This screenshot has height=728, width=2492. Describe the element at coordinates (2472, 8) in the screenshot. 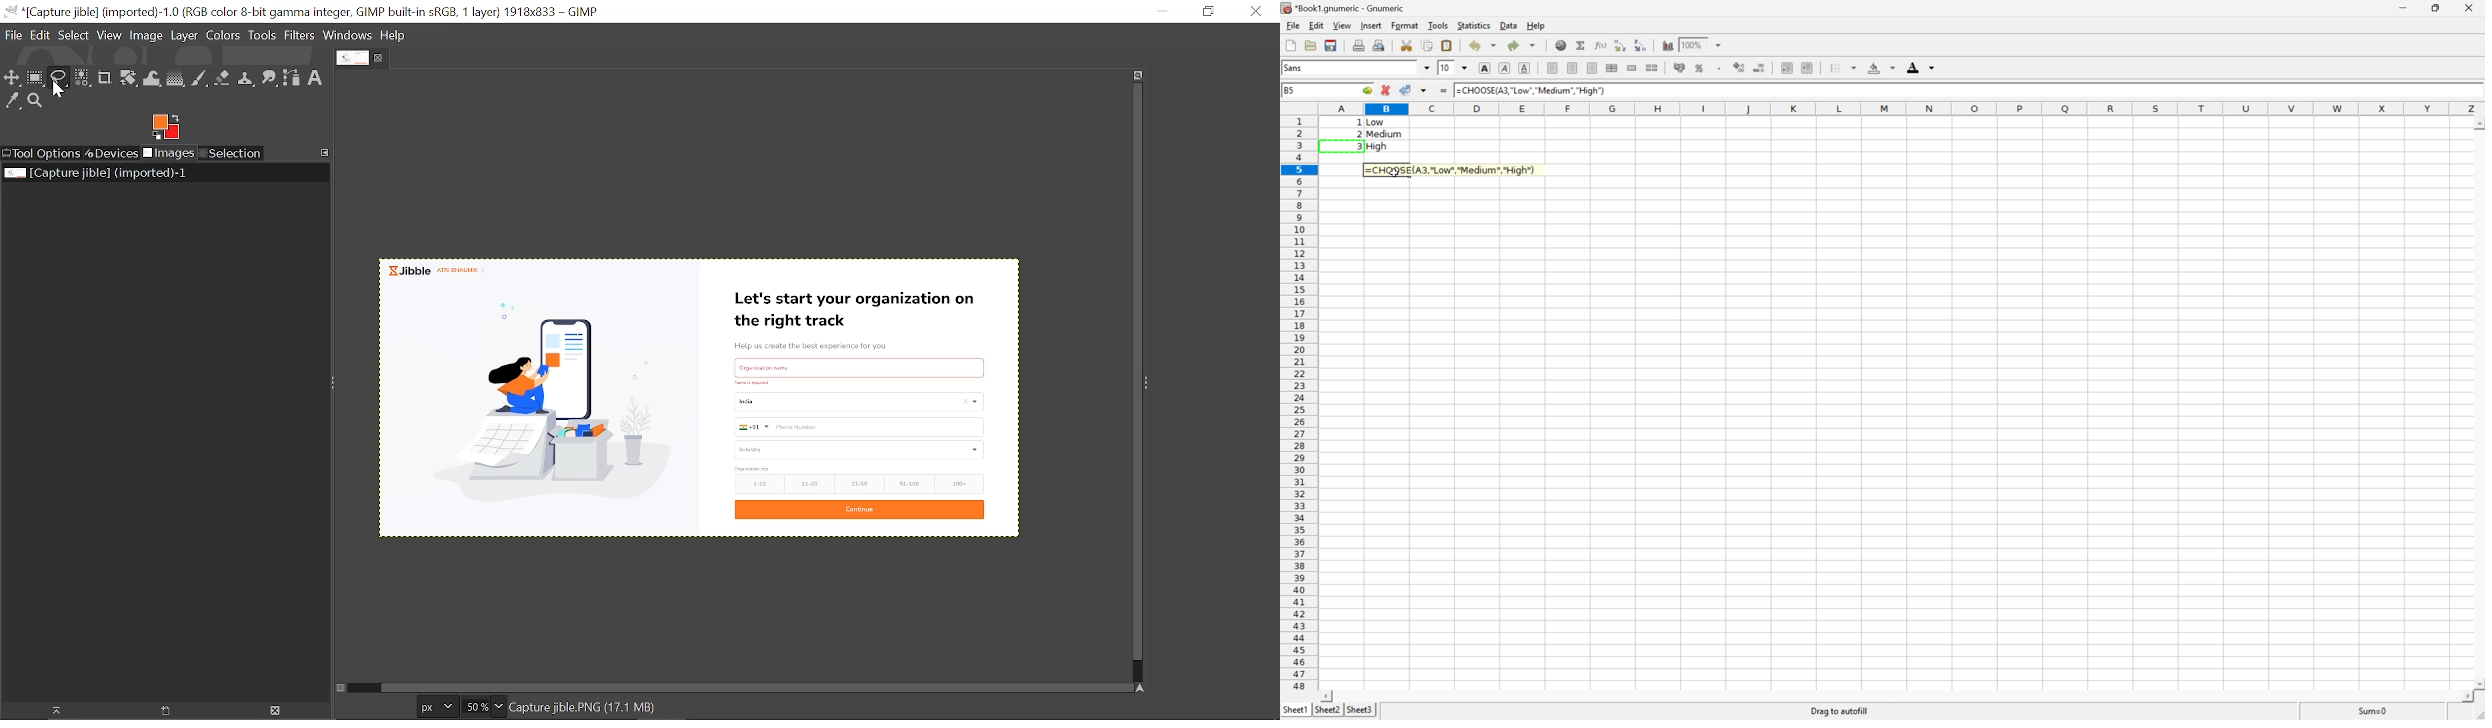

I see `Close` at that location.